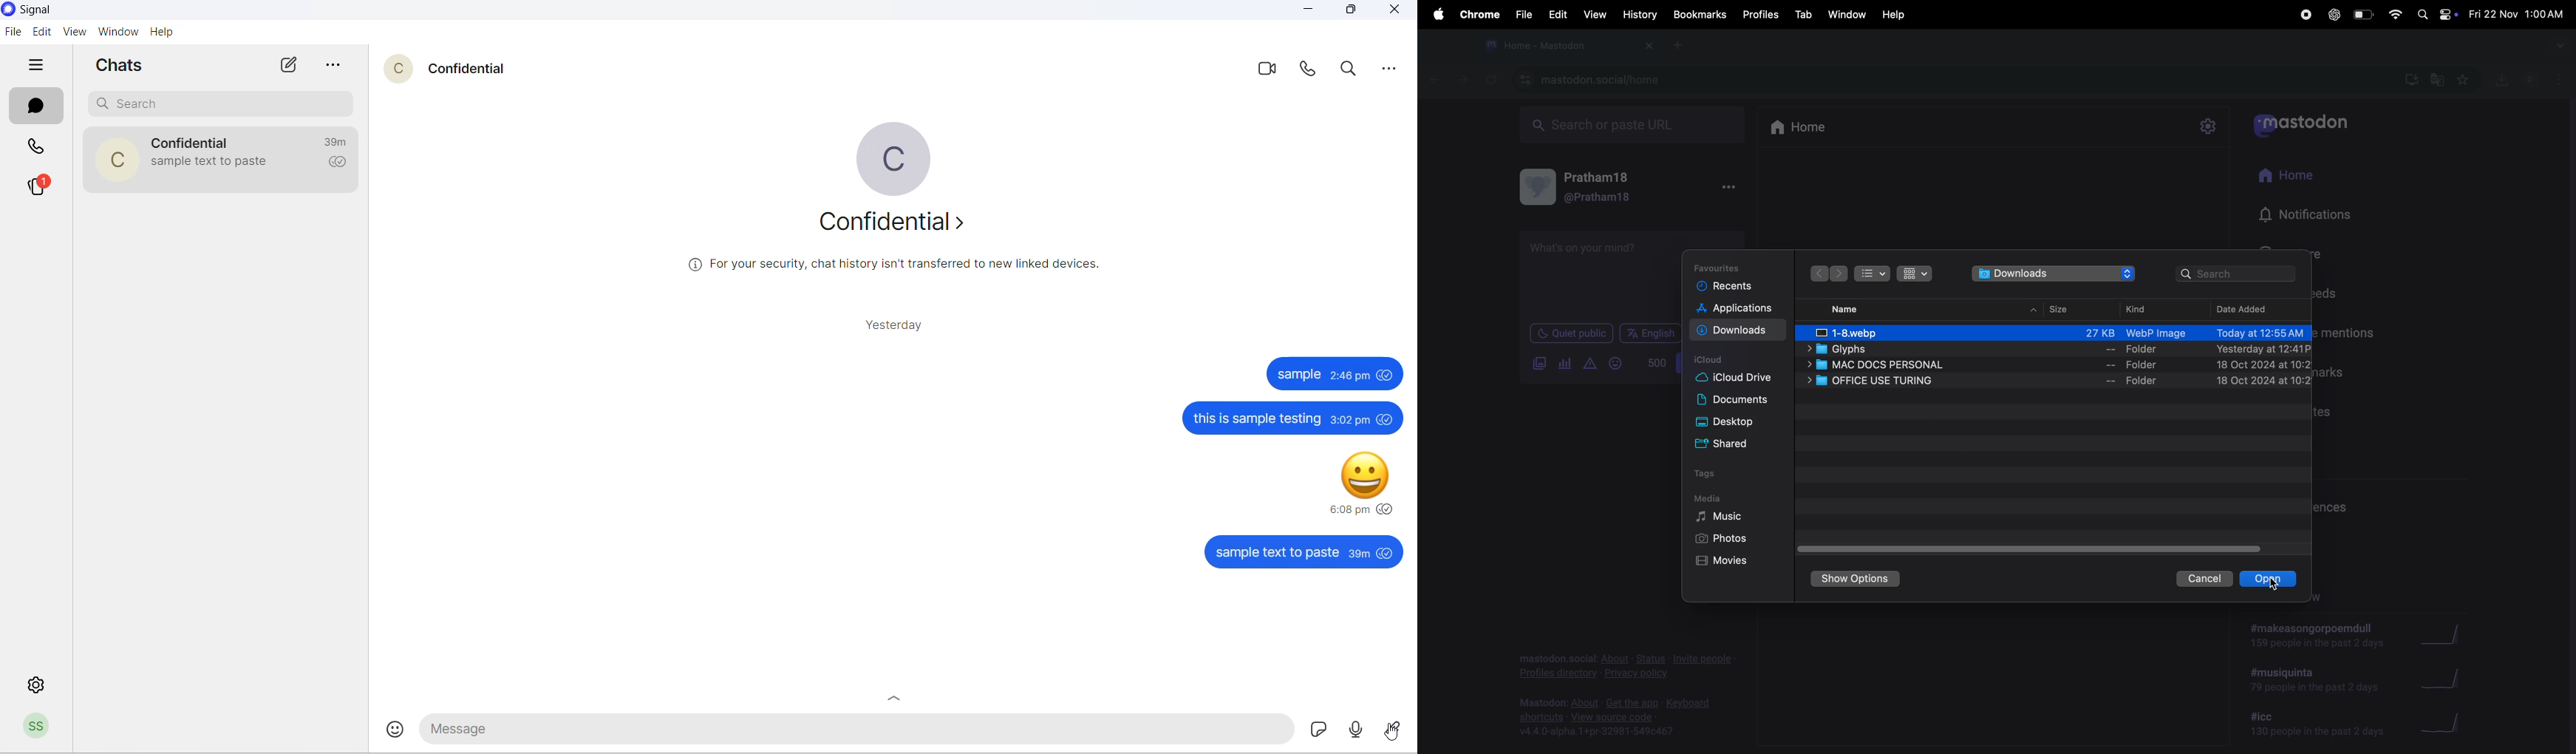 The image size is (2576, 756). I want to click on home, so click(2307, 179).